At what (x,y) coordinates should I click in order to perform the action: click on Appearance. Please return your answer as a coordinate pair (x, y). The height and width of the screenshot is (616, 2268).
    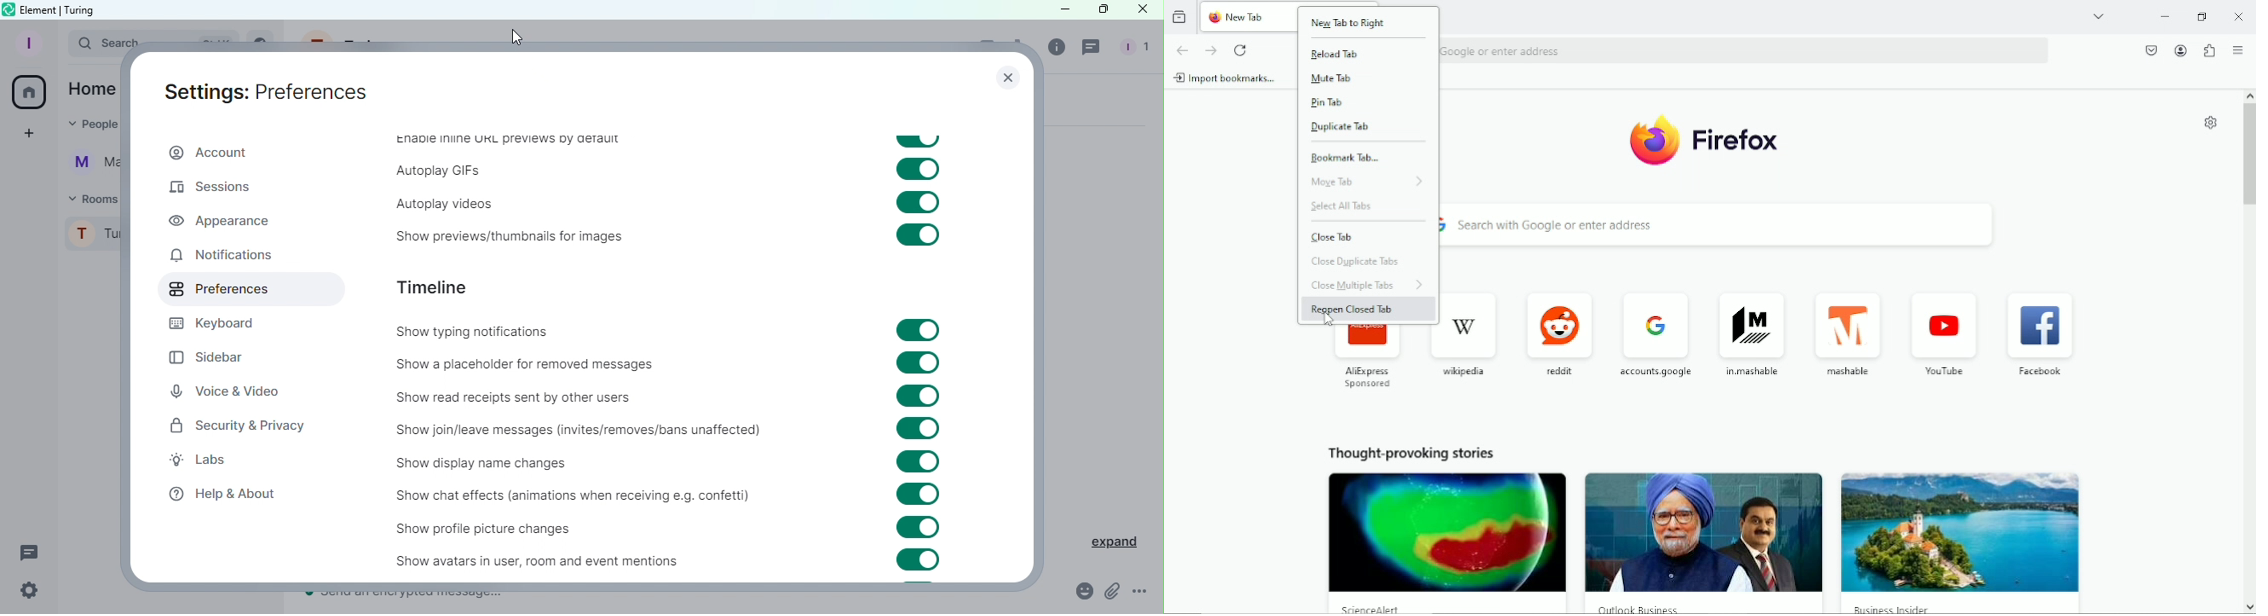
    Looking at the image, I should click on (222, 221).